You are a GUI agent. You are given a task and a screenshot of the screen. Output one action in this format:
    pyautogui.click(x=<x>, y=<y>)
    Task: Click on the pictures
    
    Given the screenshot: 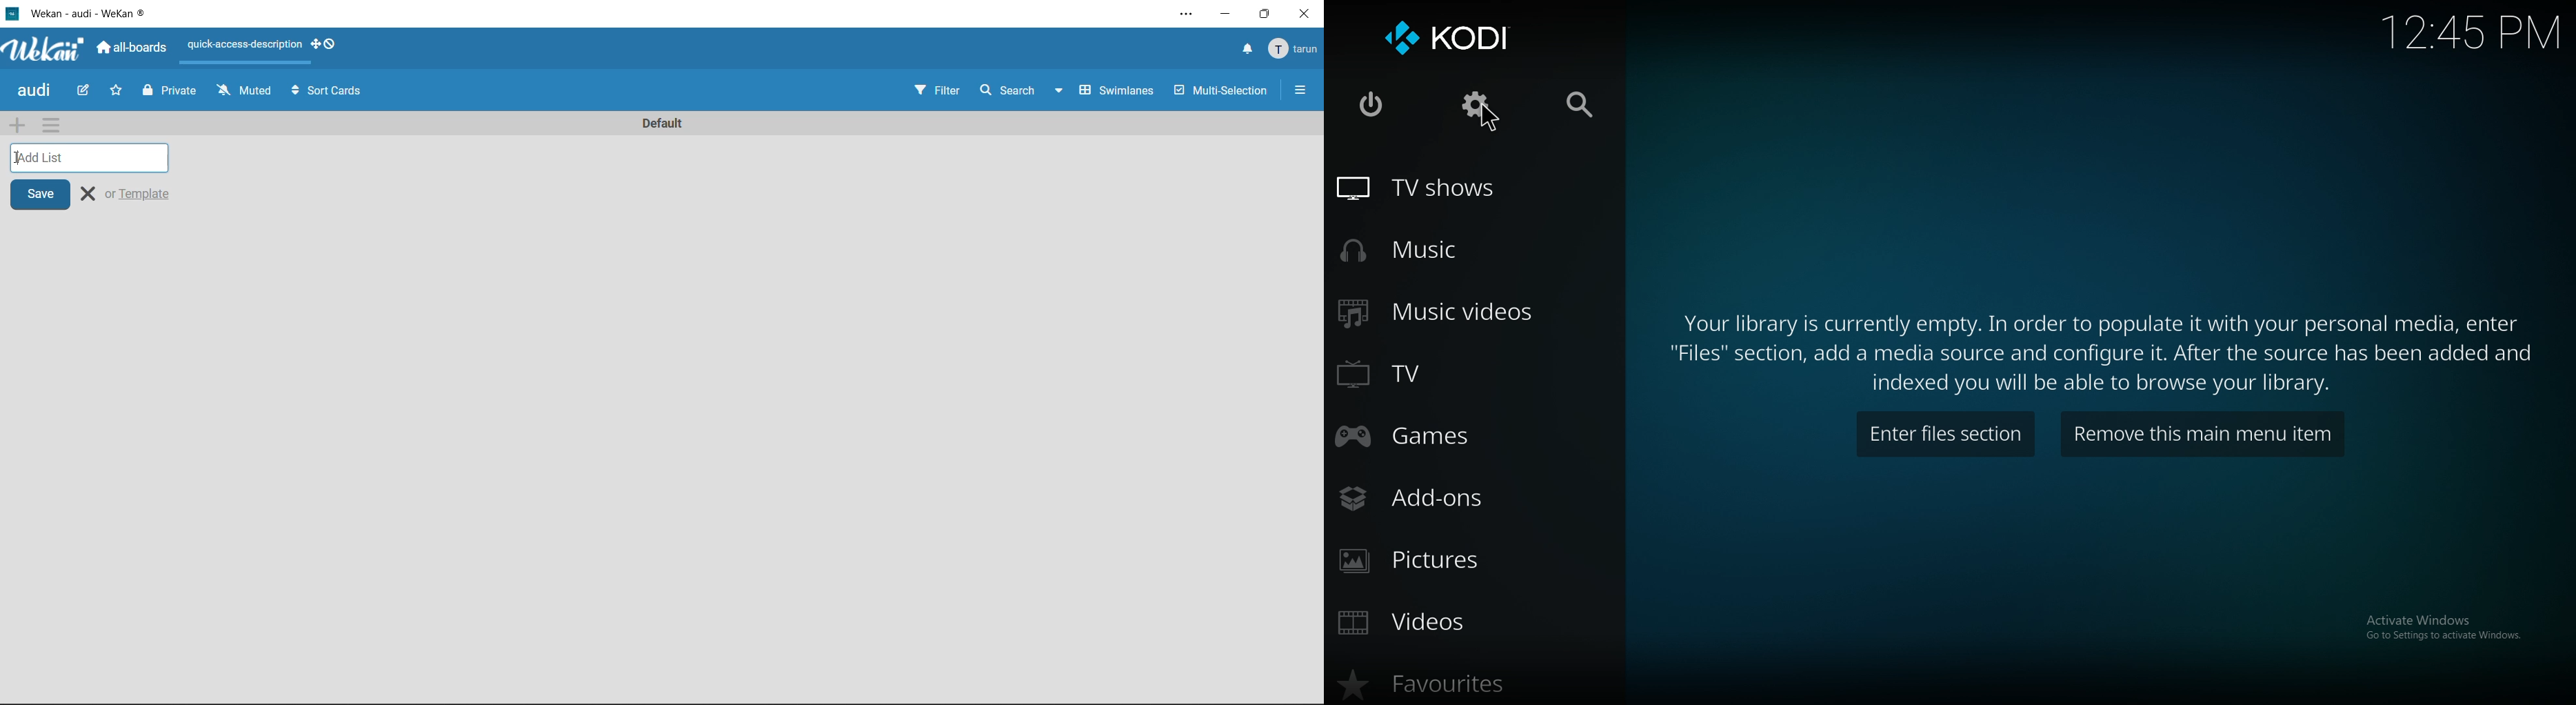 What is the action you would take?
    pyautogui.click(x=1439, y=559)
    